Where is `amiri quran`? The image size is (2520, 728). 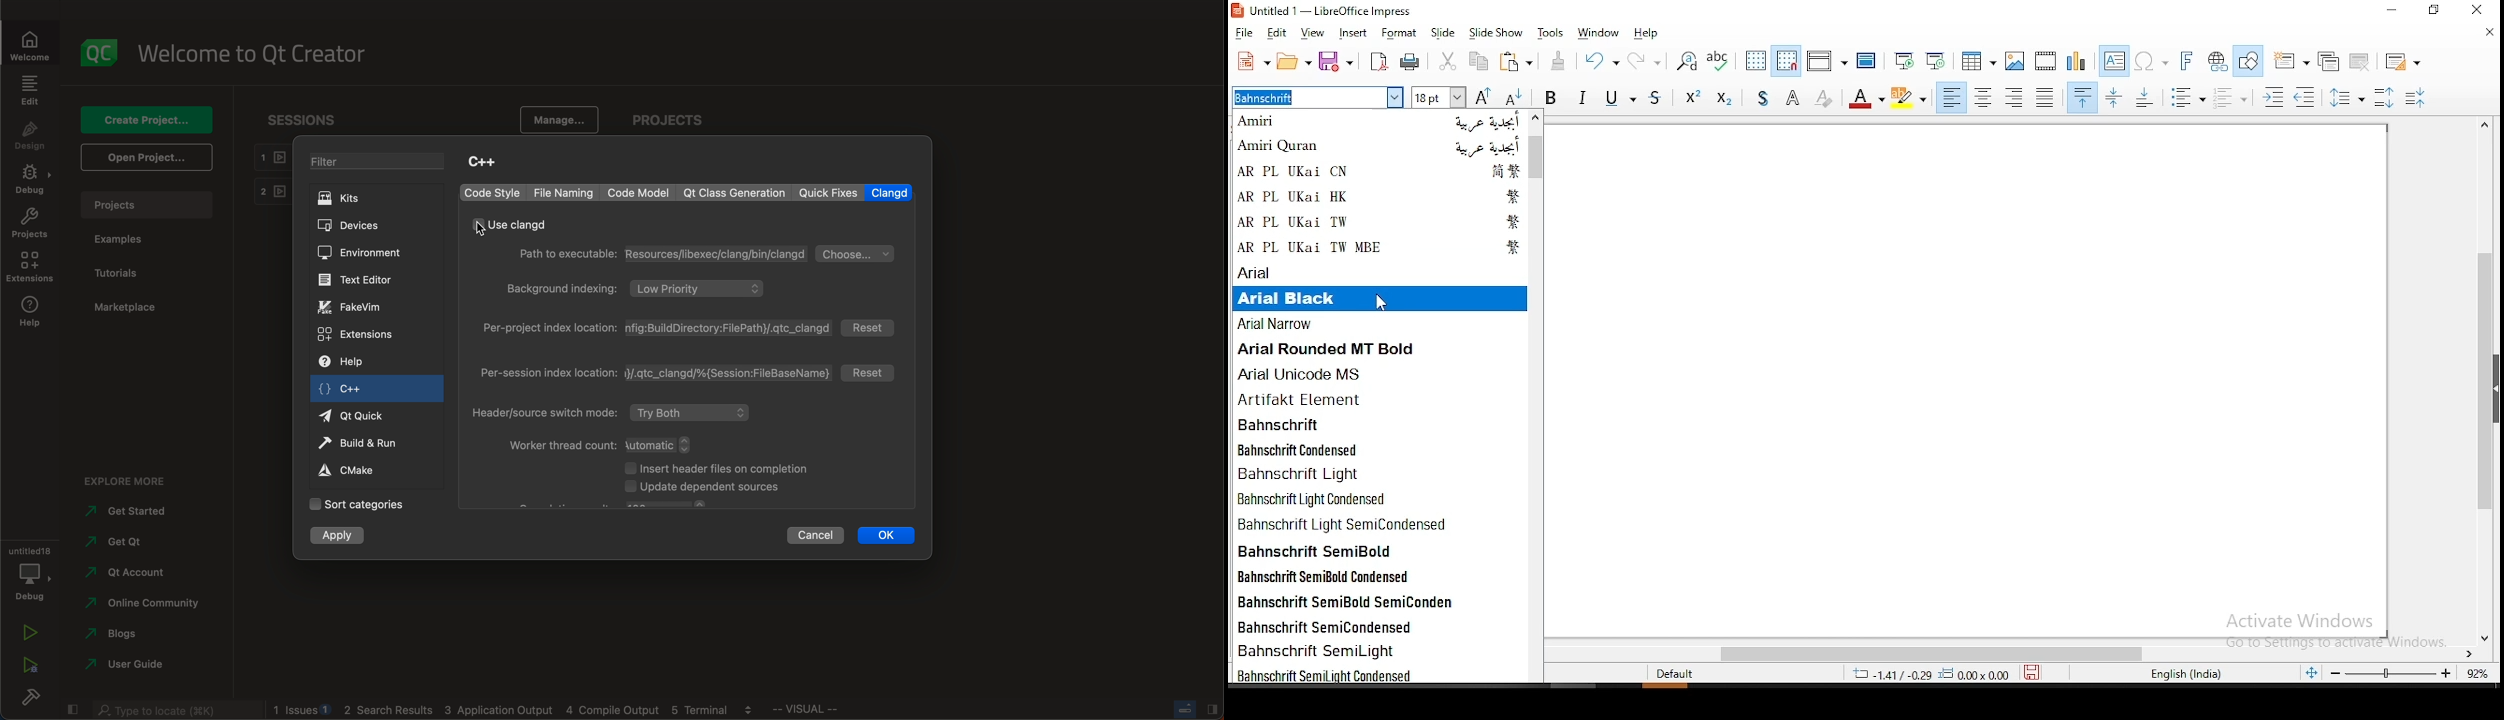 amiri quran is located at coordinates (1381, 147).